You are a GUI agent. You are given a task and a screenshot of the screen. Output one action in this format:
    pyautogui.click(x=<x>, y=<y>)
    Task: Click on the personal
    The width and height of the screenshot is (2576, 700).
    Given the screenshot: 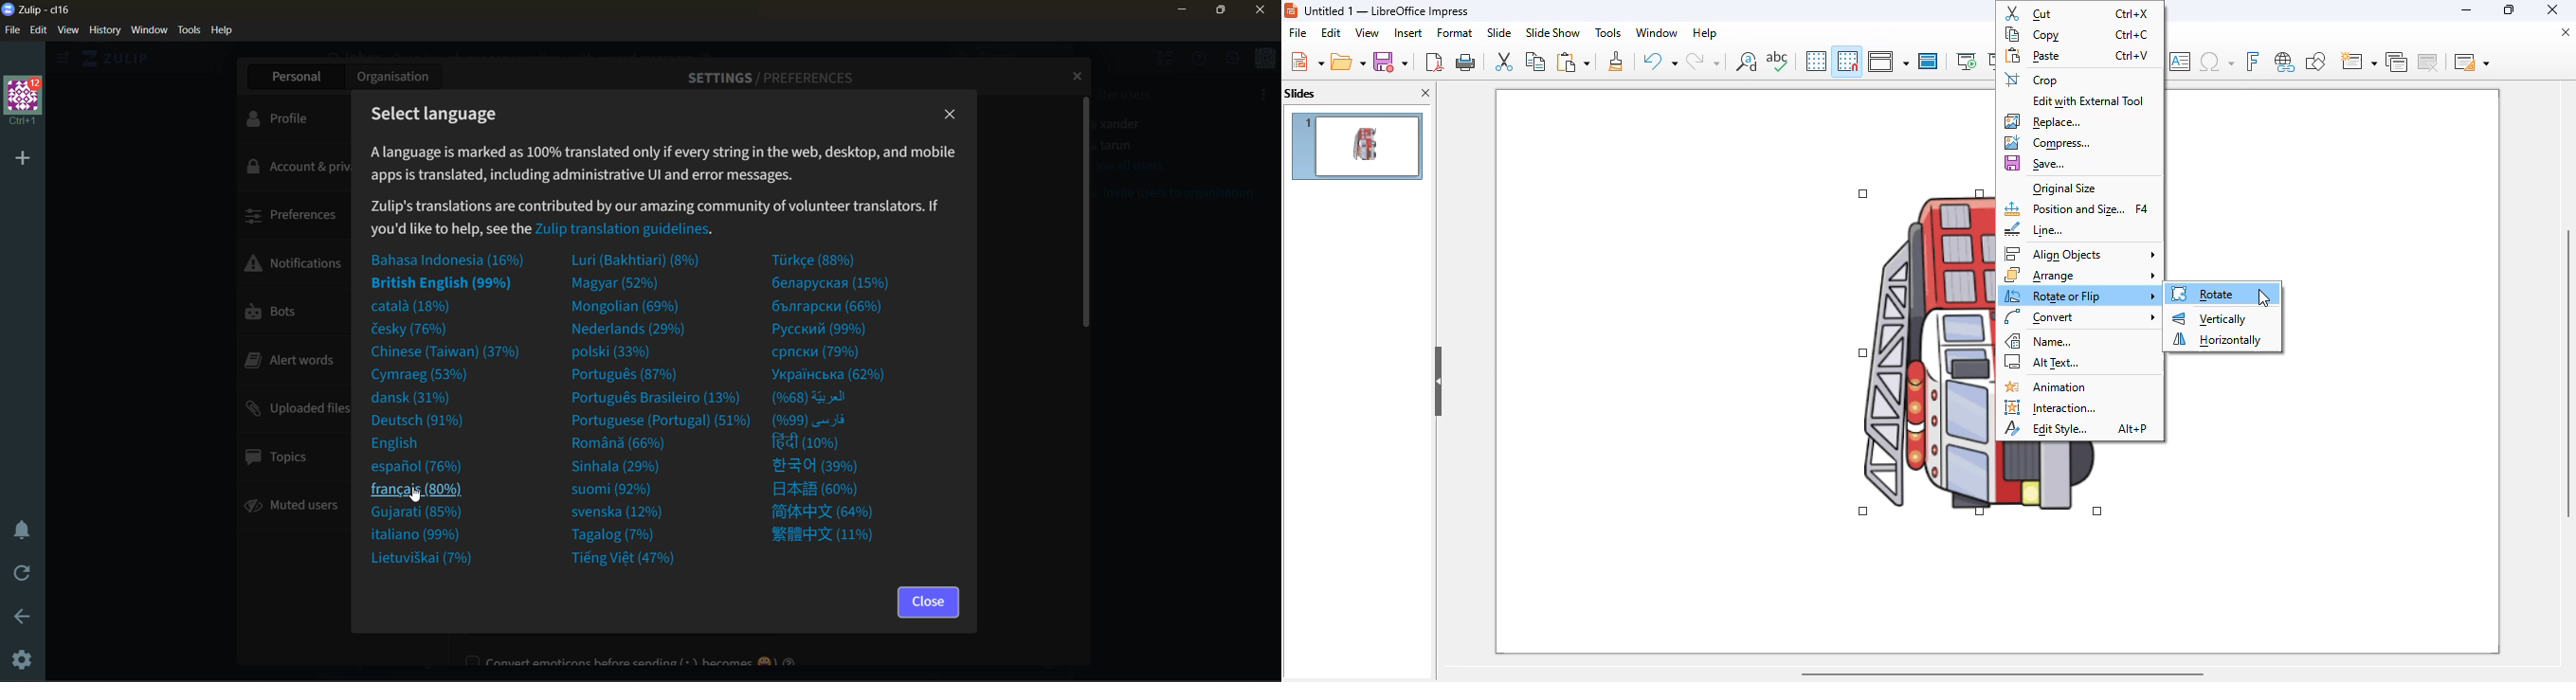 What is the action you would take?
    pyautogui.click(x=298, y=76)
    